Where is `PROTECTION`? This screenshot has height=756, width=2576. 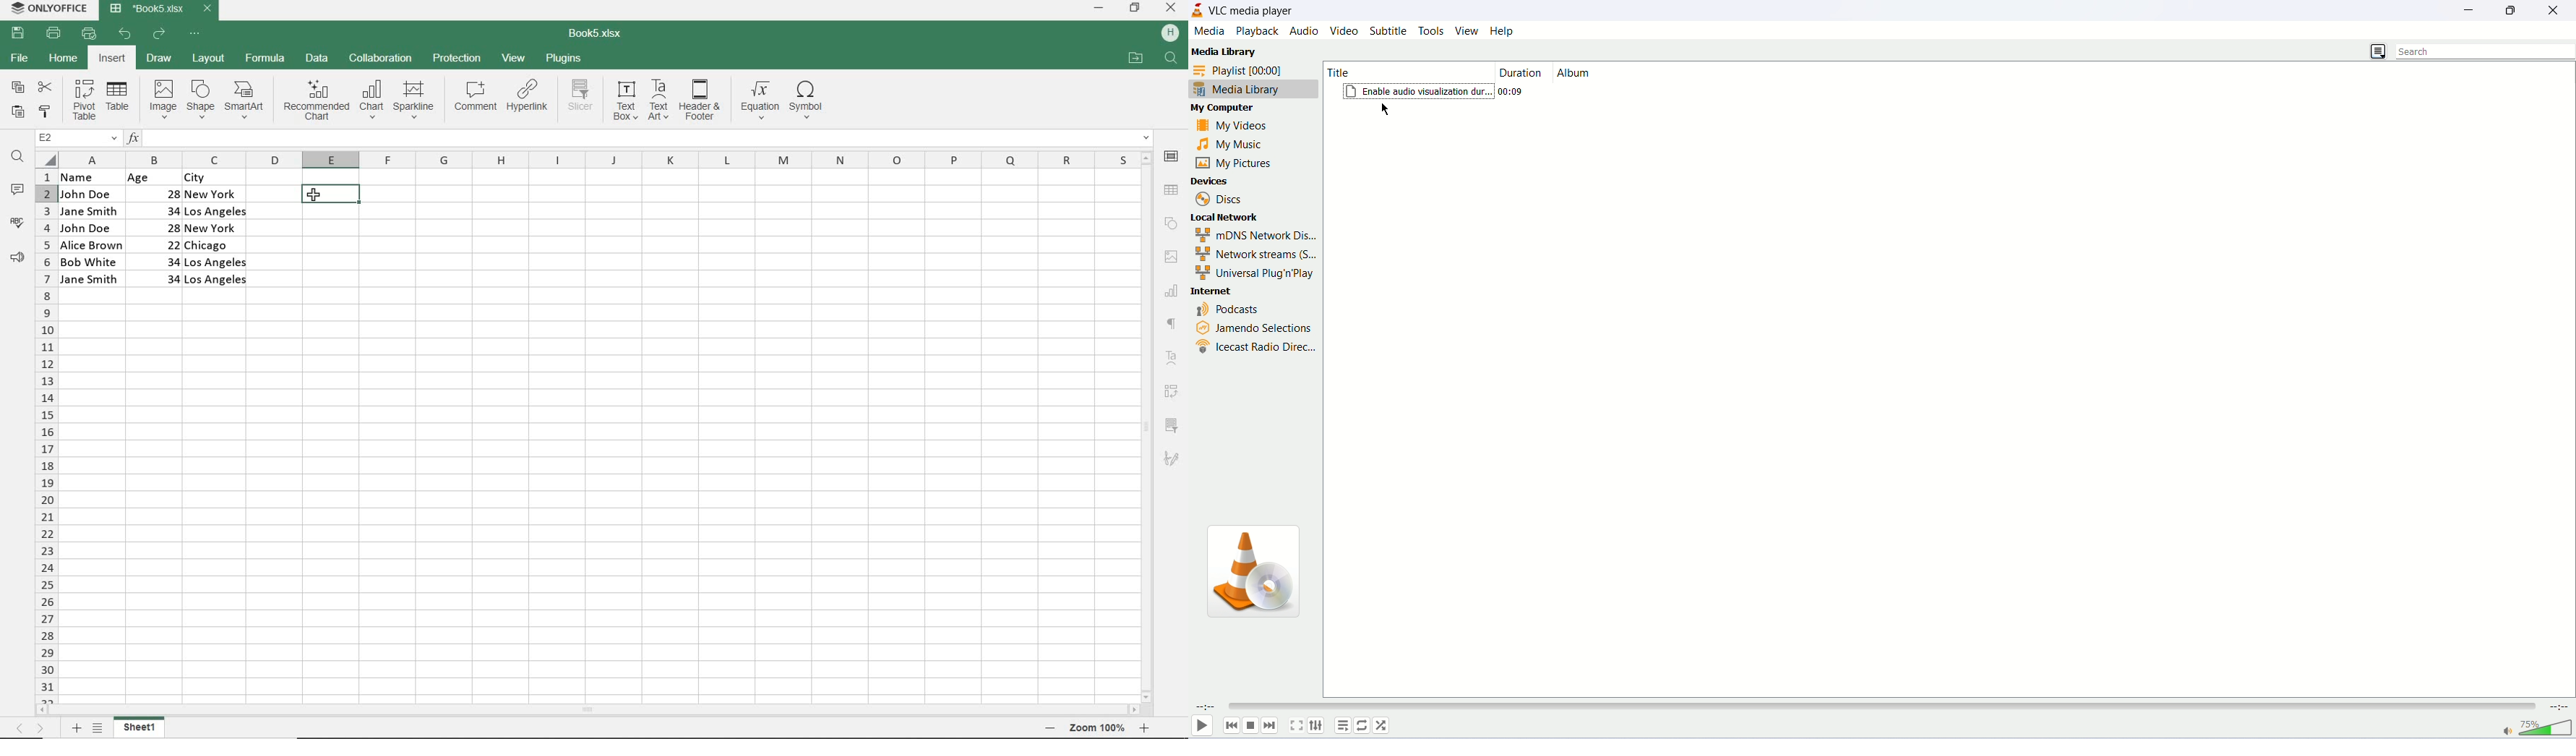 PROTECTION is located at coordinates (458, 59).